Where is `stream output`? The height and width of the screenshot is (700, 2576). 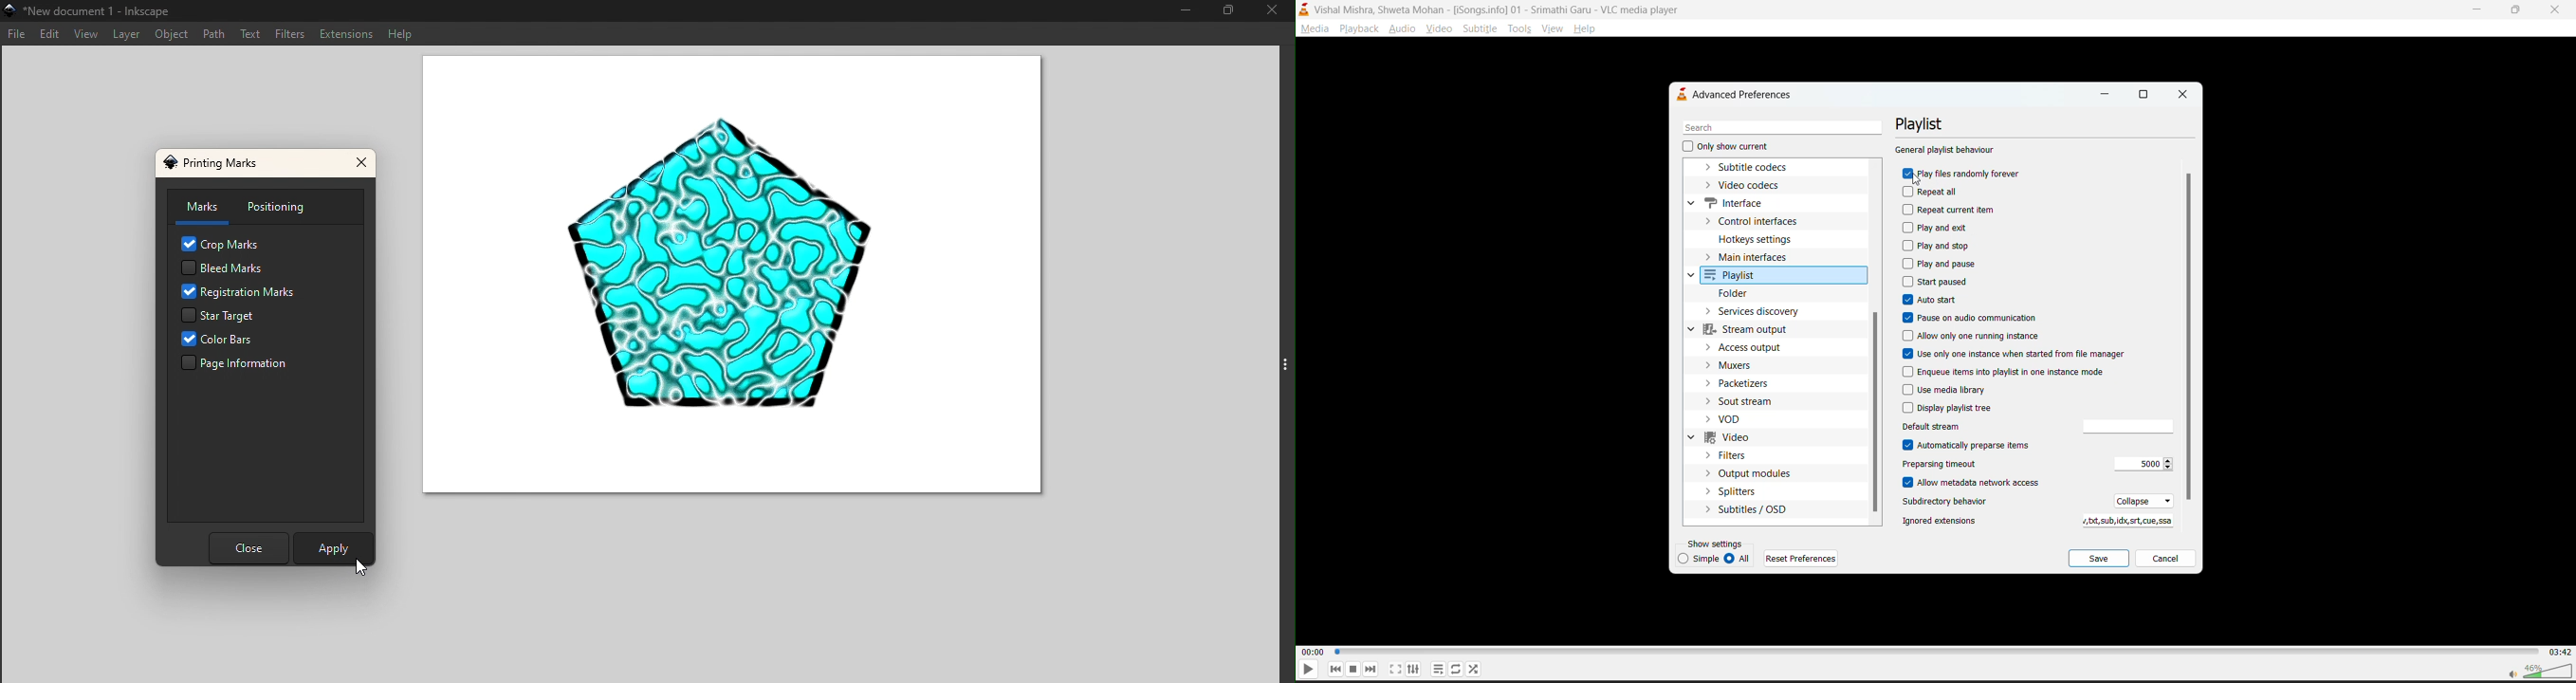
stream output is located at coordinates (1747, 330).